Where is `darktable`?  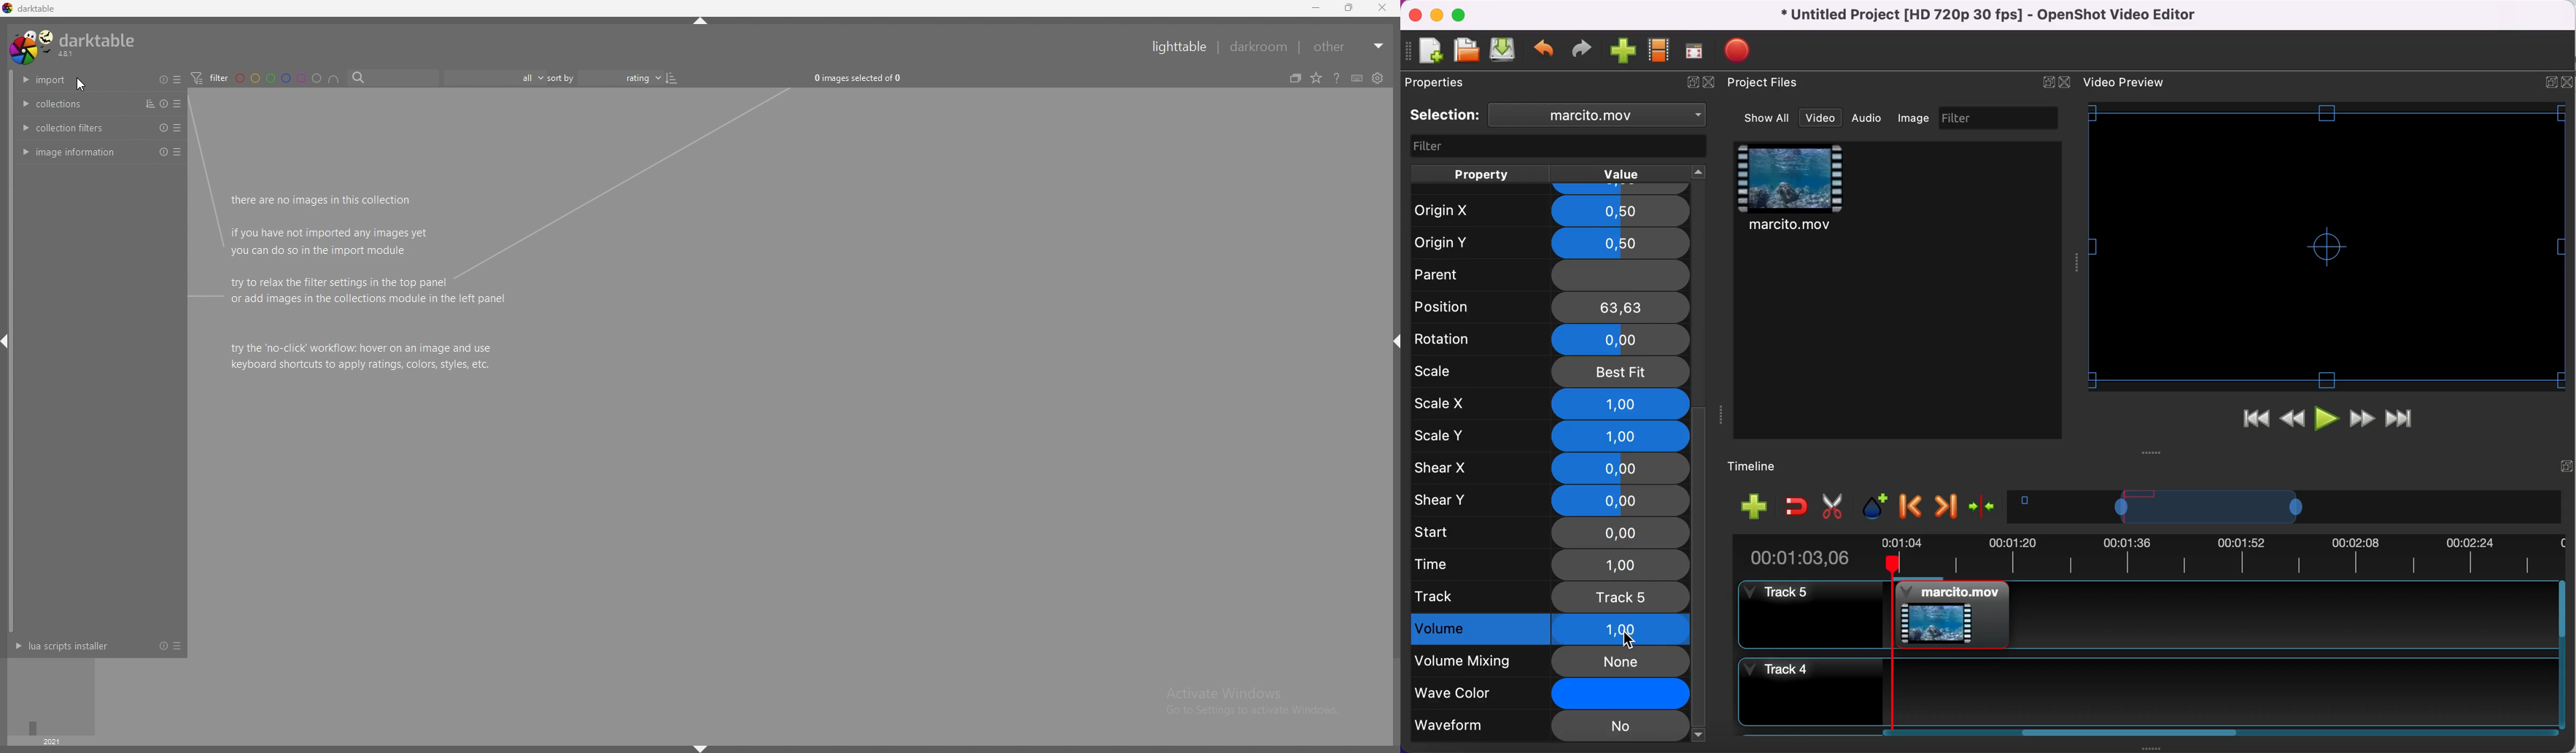 darktable is located at coordinates (74, 46).